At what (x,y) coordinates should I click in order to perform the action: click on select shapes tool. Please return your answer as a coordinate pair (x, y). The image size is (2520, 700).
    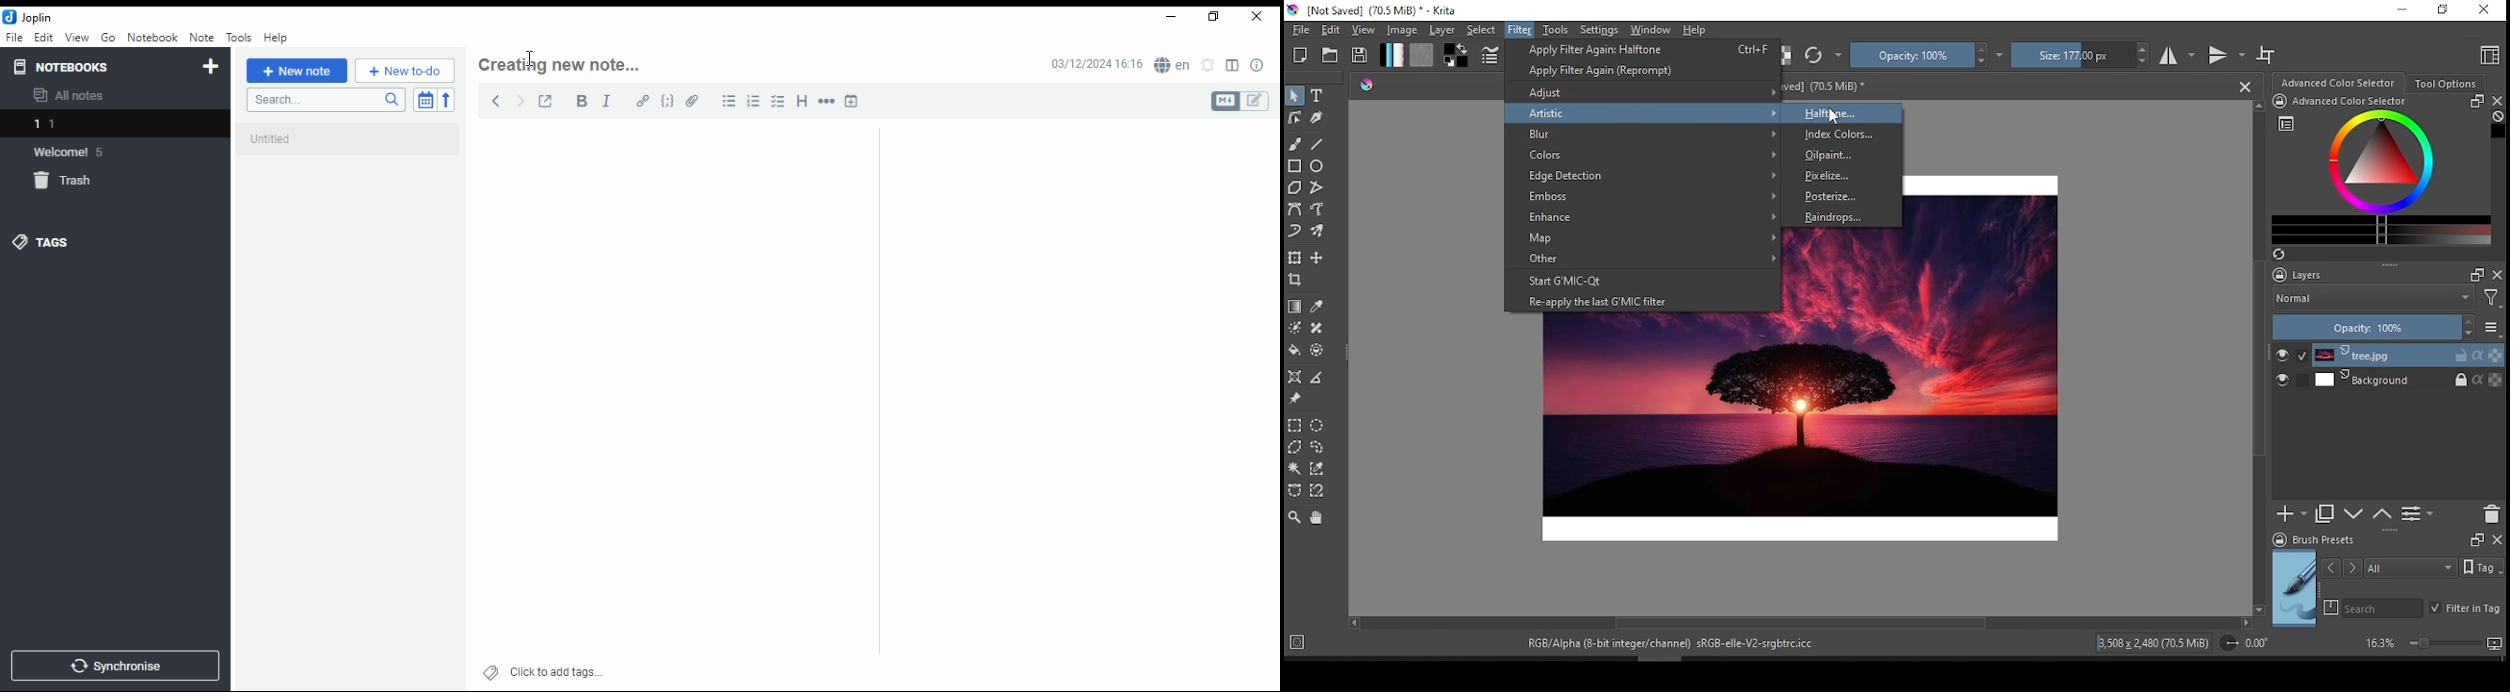
    Looking at the image, I should click on (1294, 96).